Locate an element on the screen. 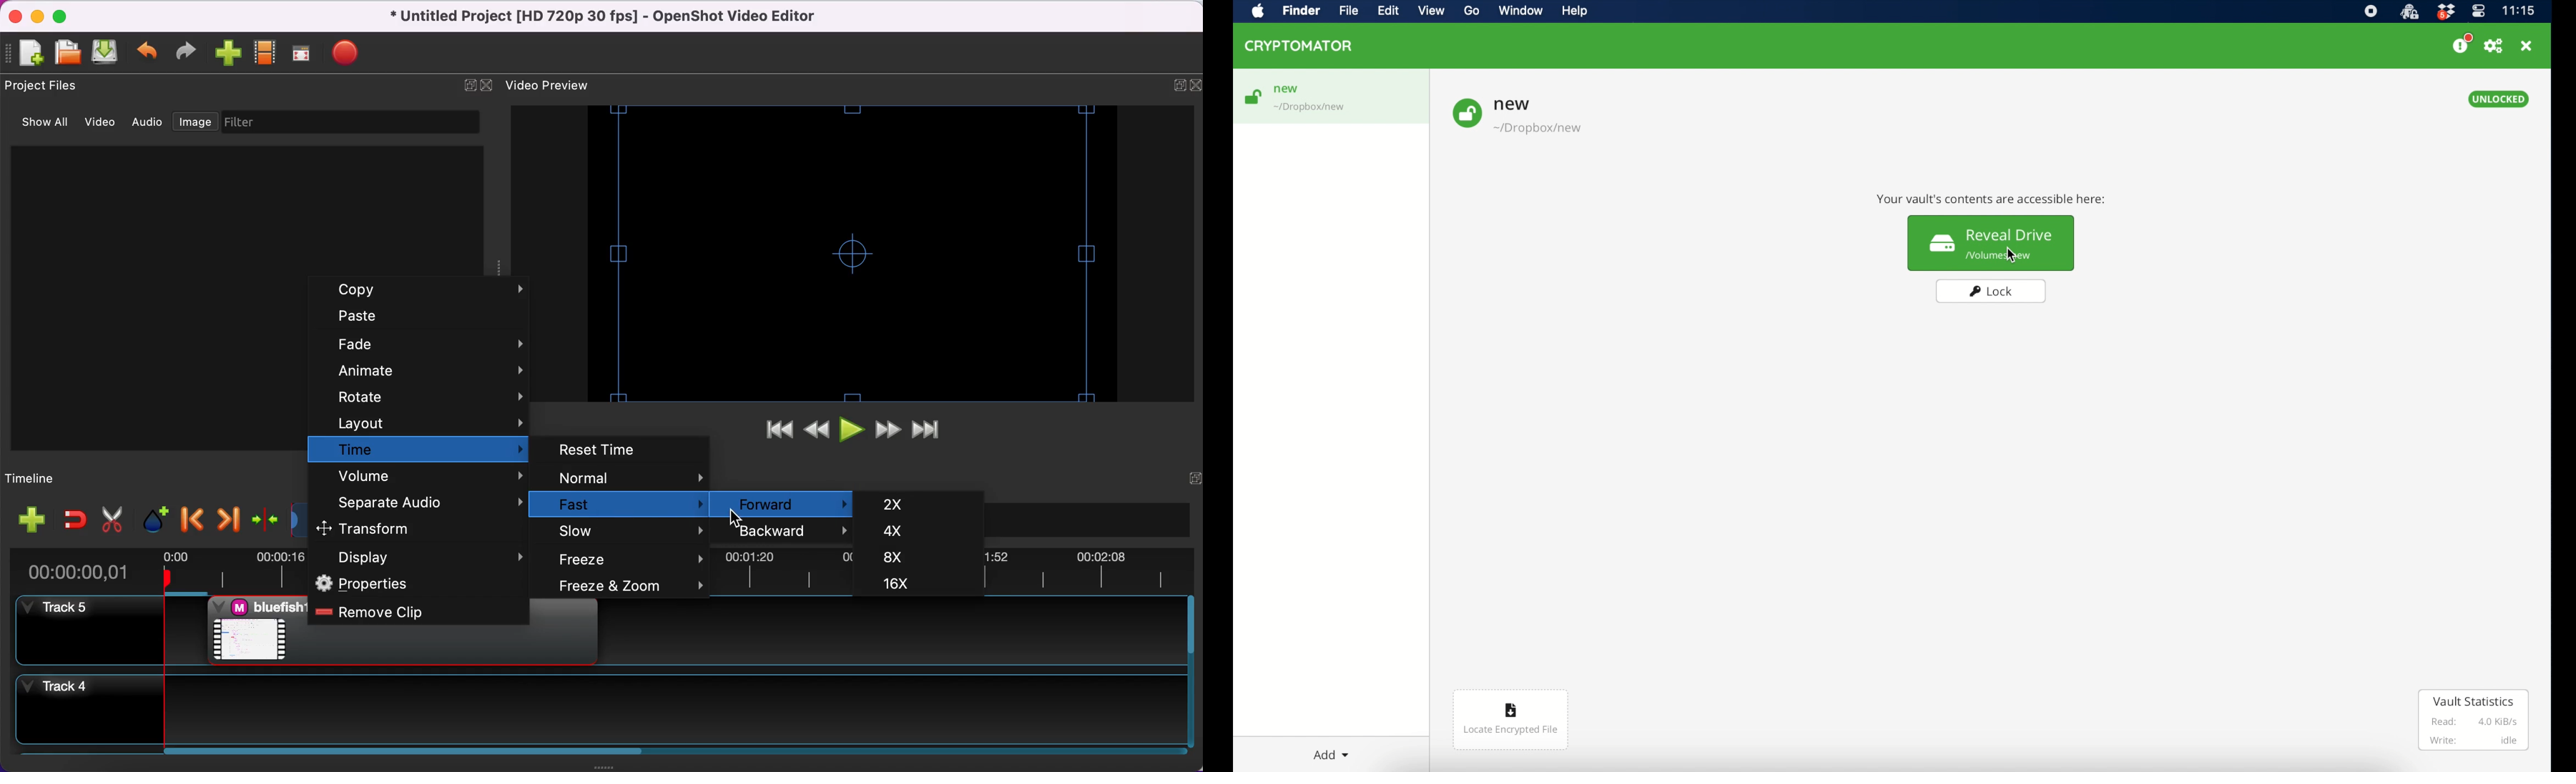 This screenshot has height=784, width=2576. jump to start is located at coordinates (776, 432).